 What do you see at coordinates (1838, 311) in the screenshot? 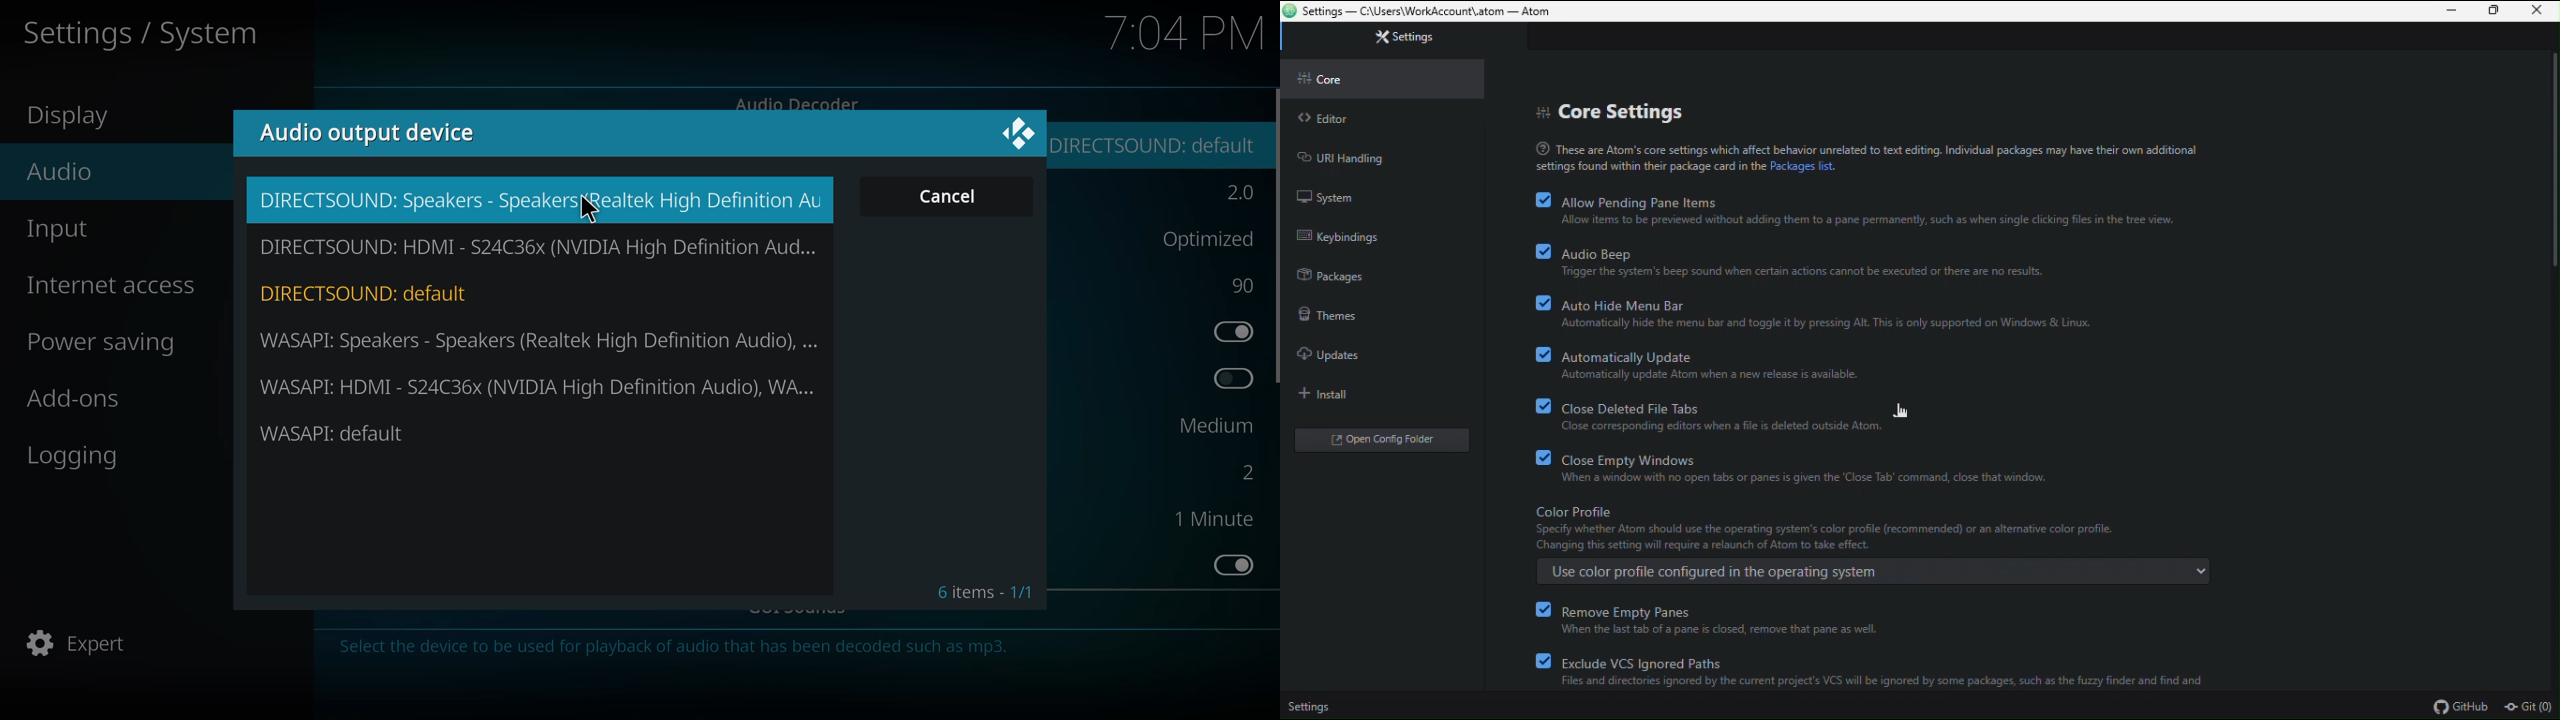
I see `auto hide menu bar` at bounding box center [1838, 311].